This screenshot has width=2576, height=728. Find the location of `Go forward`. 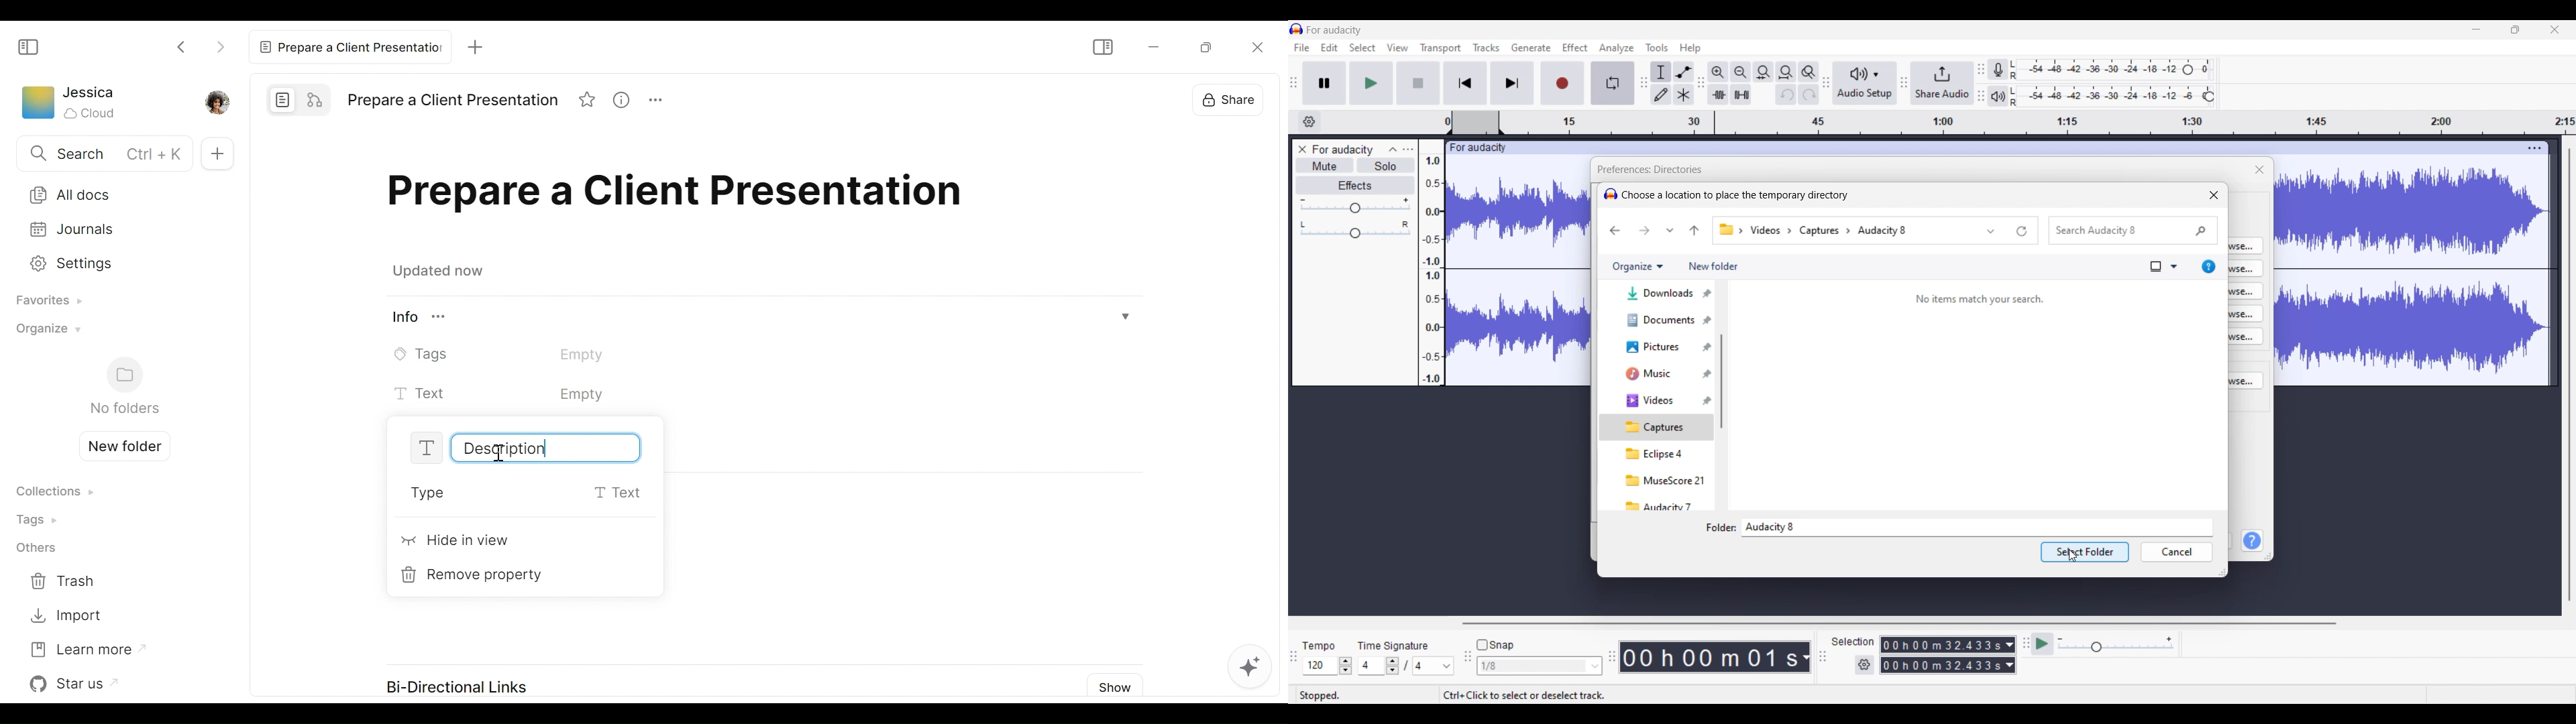

Go forward is located at coordinates (1644, 231).